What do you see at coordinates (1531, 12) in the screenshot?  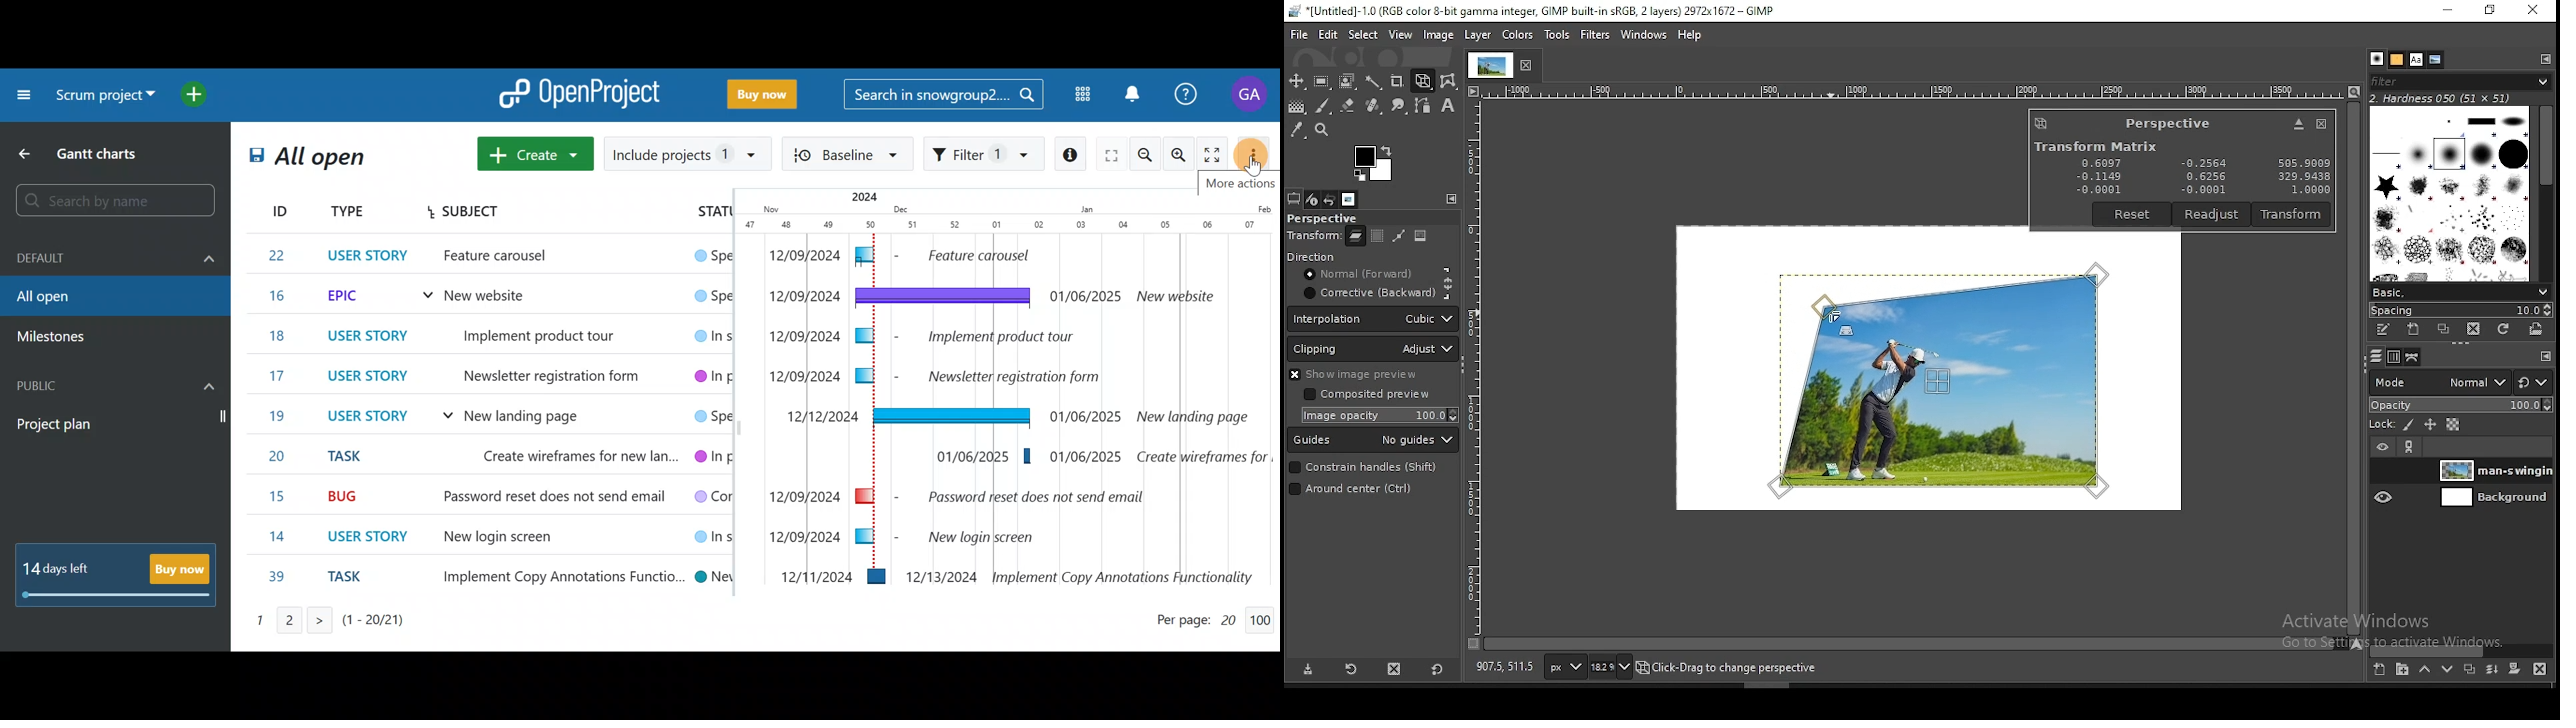 I see `*[untitled]-1.0(rgb color 8-bit gamma integer, gimp built-in sRGB, 2 layers) 2972x1672 - gimp` at bounding box center [1531, 12].